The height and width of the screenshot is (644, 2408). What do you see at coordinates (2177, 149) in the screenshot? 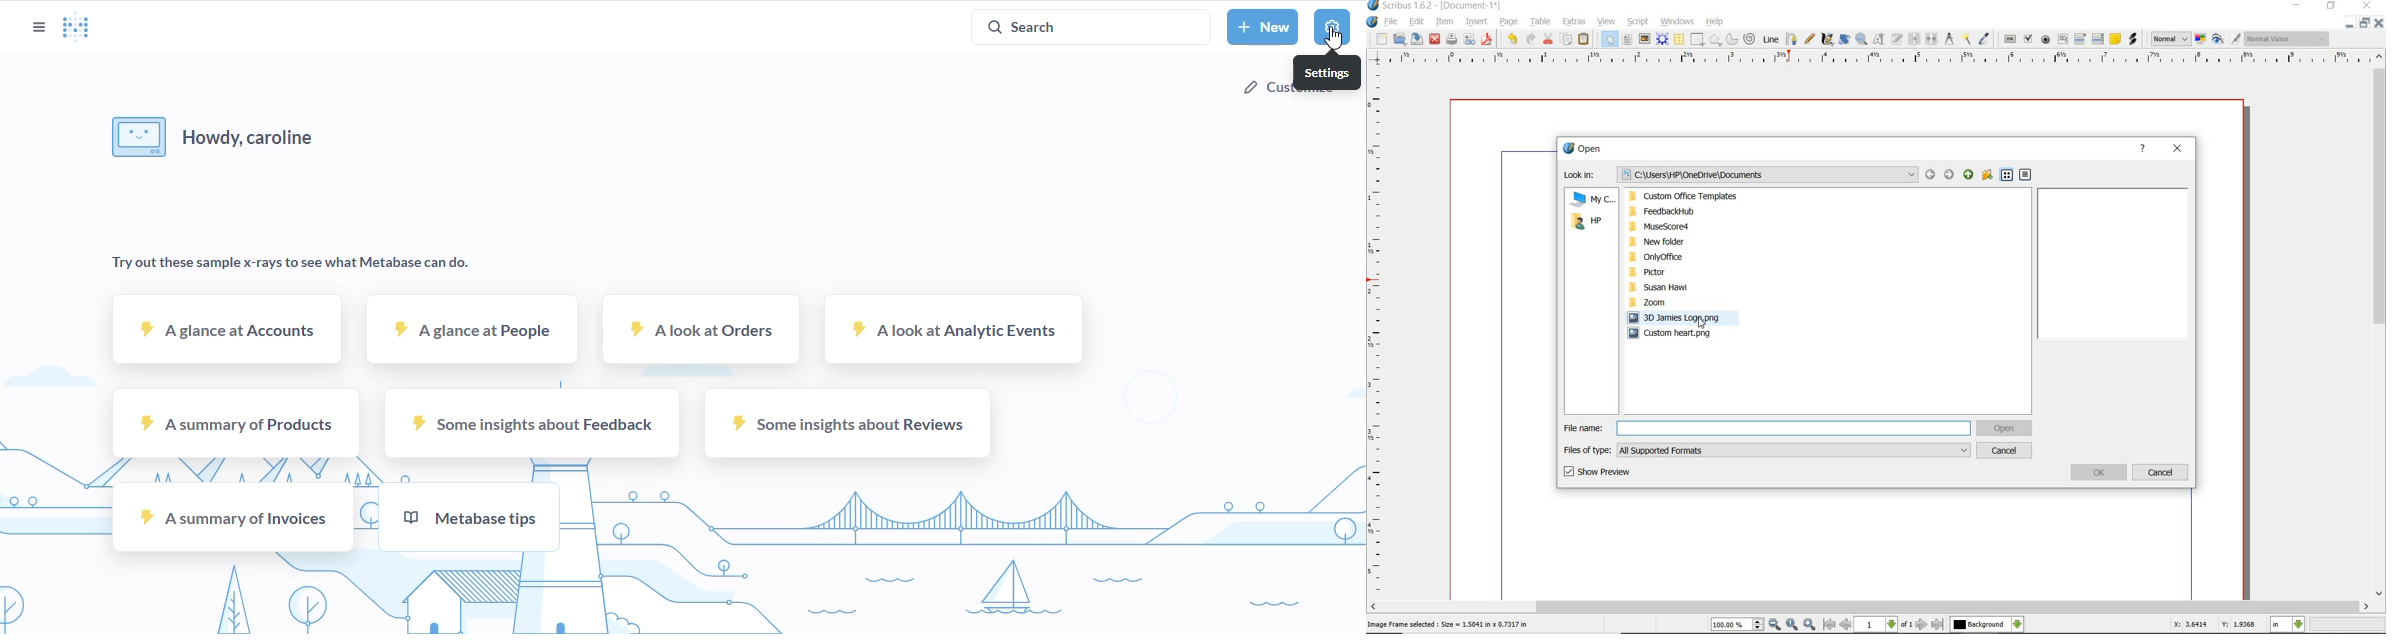
I see `close` at bounding box center [2177, 149].